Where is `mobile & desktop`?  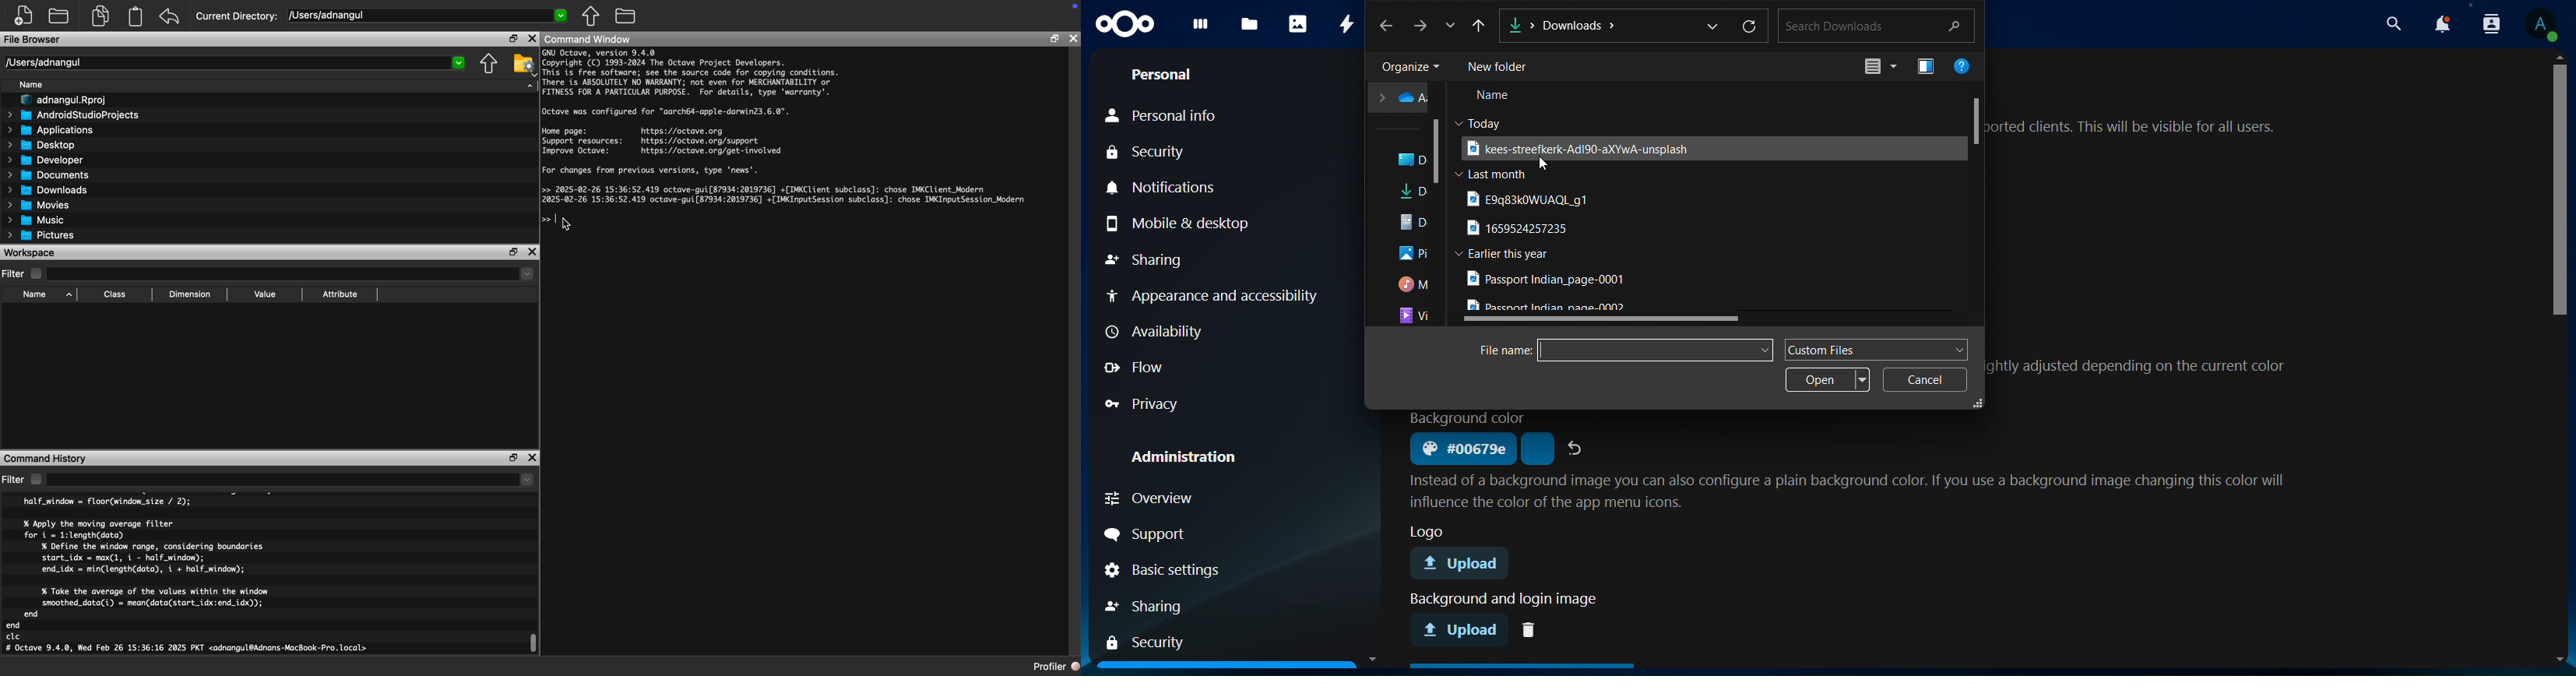 mobile & desktop is located at coordinates (1201, 223).